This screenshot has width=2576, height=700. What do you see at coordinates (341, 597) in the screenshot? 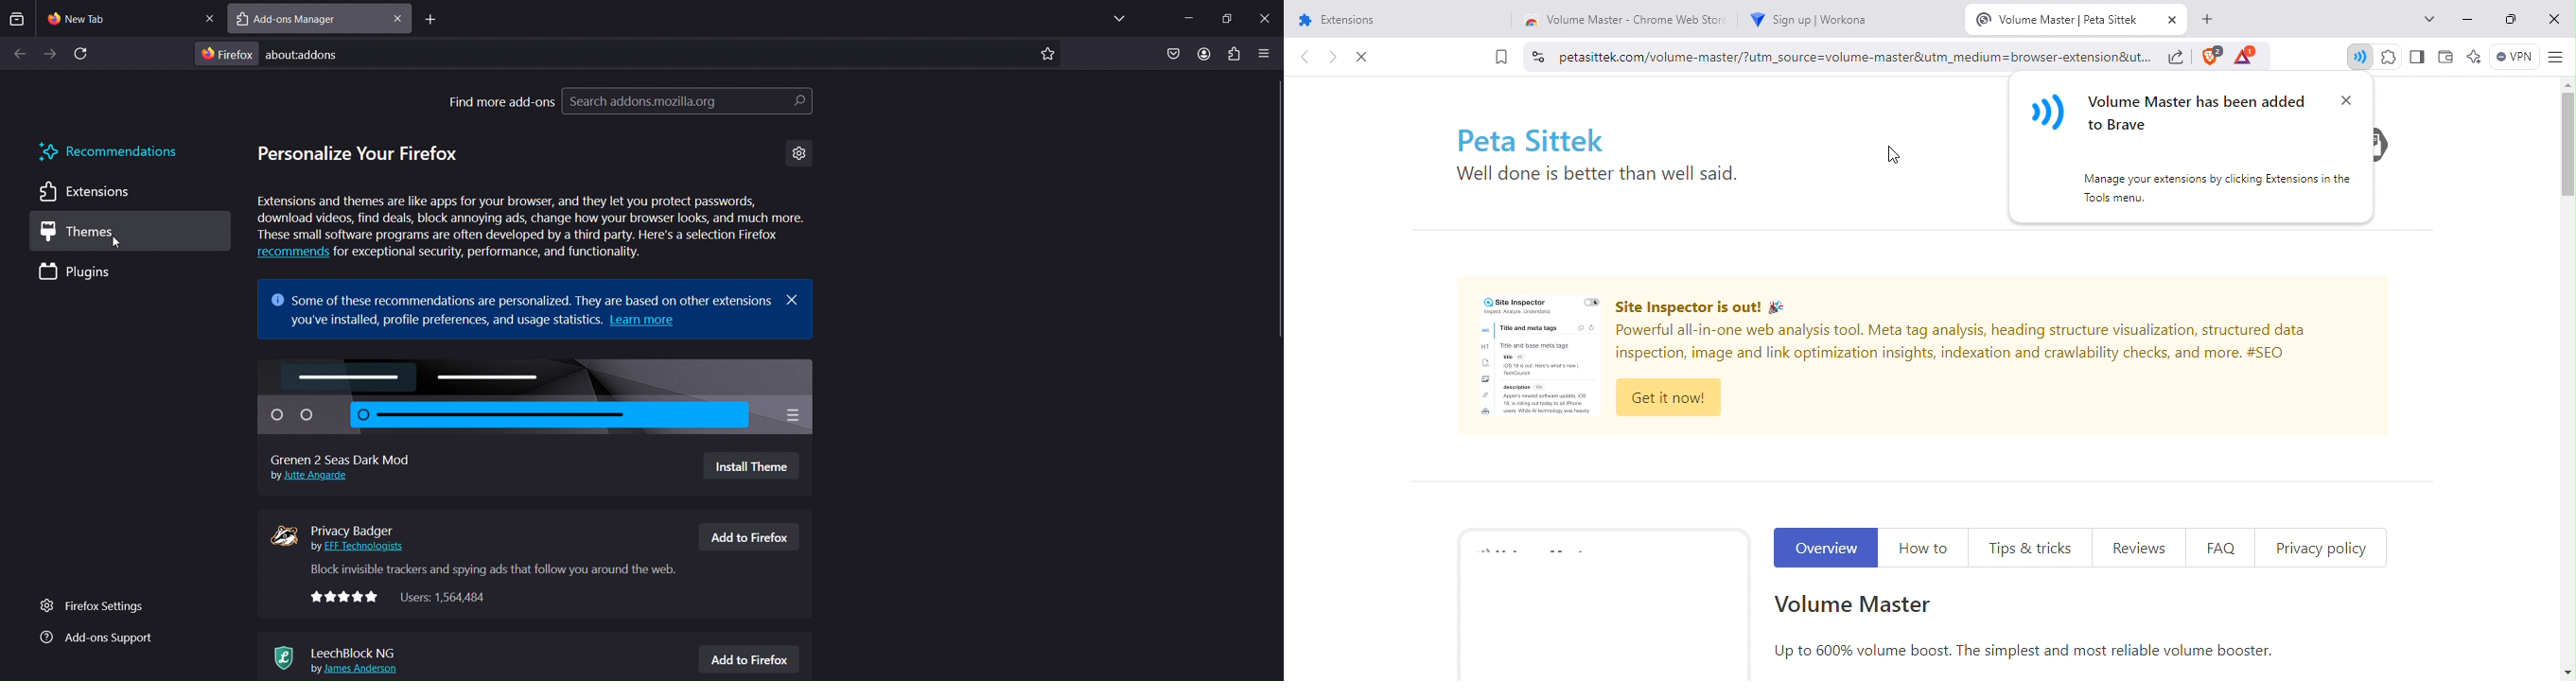
I see `rating stars` at bounding box center [341, 597].